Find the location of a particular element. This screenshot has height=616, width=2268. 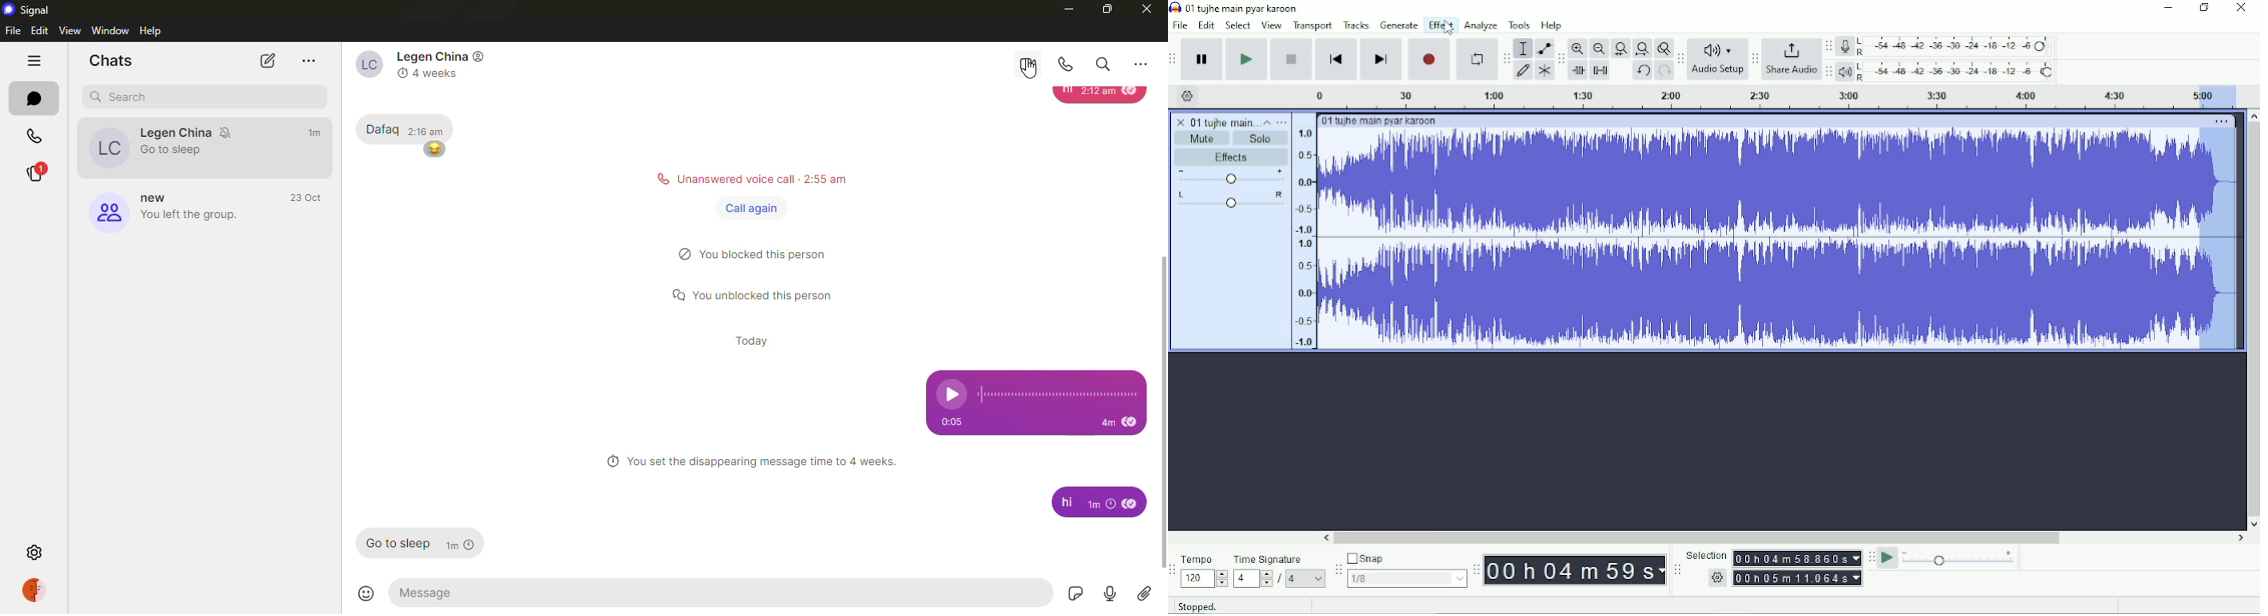

00h00m00.000s is located at coordinates (1798, 559).